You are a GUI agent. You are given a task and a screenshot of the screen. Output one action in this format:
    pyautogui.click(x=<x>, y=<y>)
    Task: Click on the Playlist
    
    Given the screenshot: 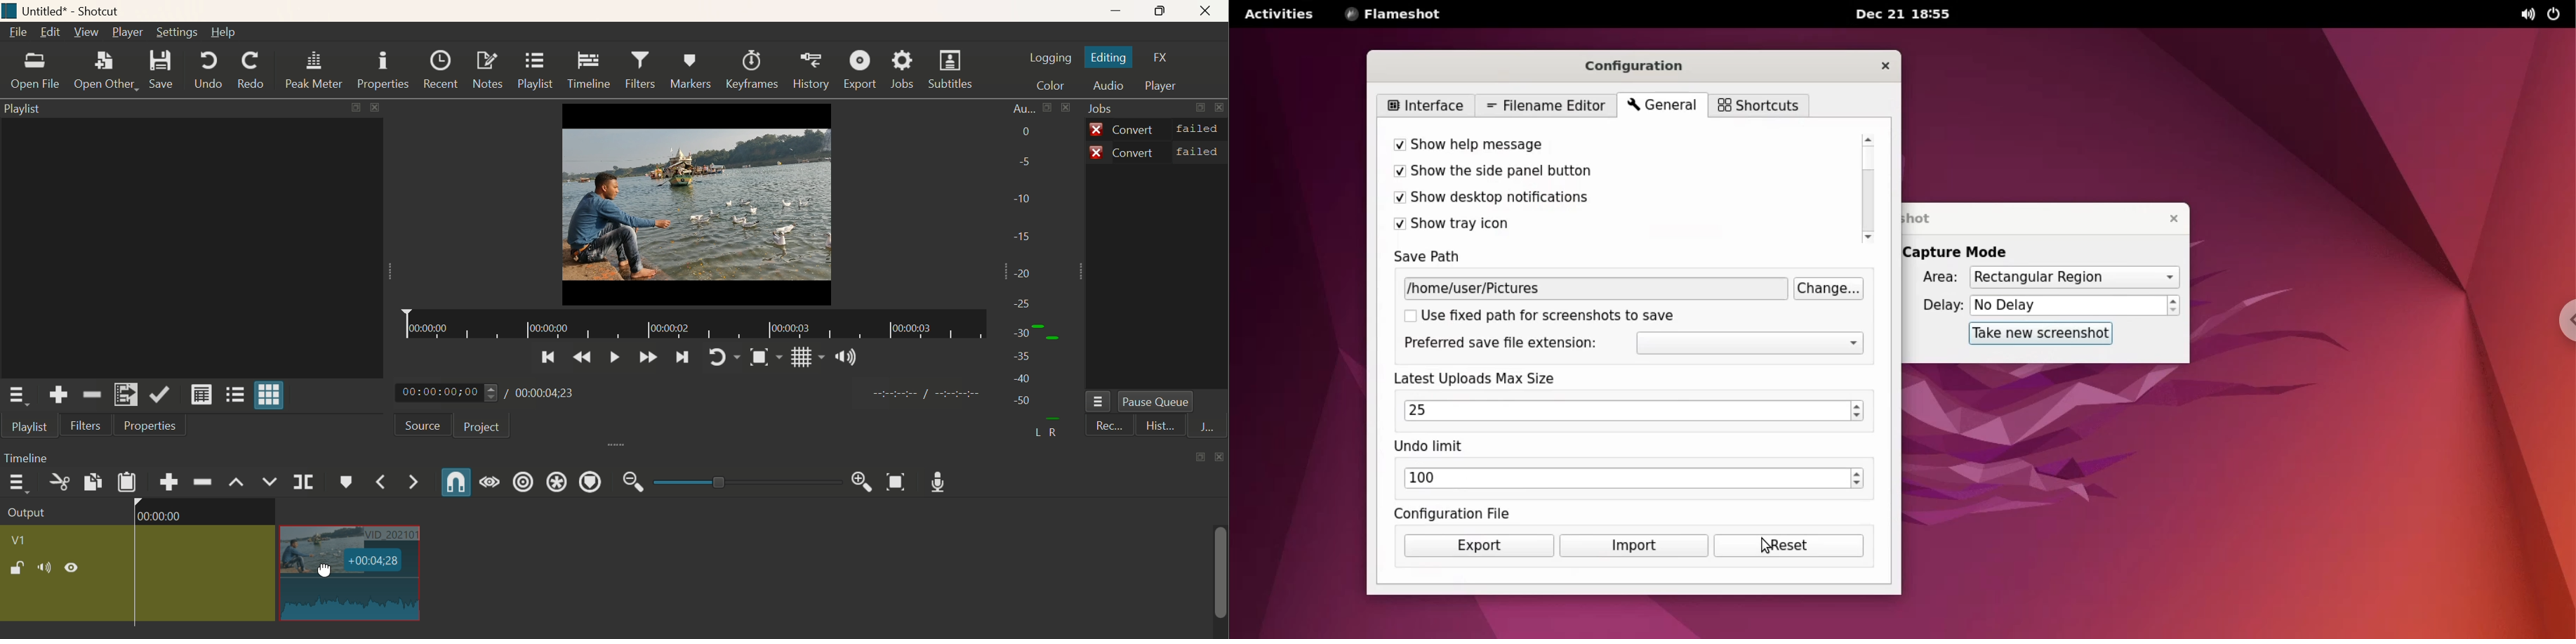 What is the action you would take?
    pyautogui.click(x=27, y=111)
    